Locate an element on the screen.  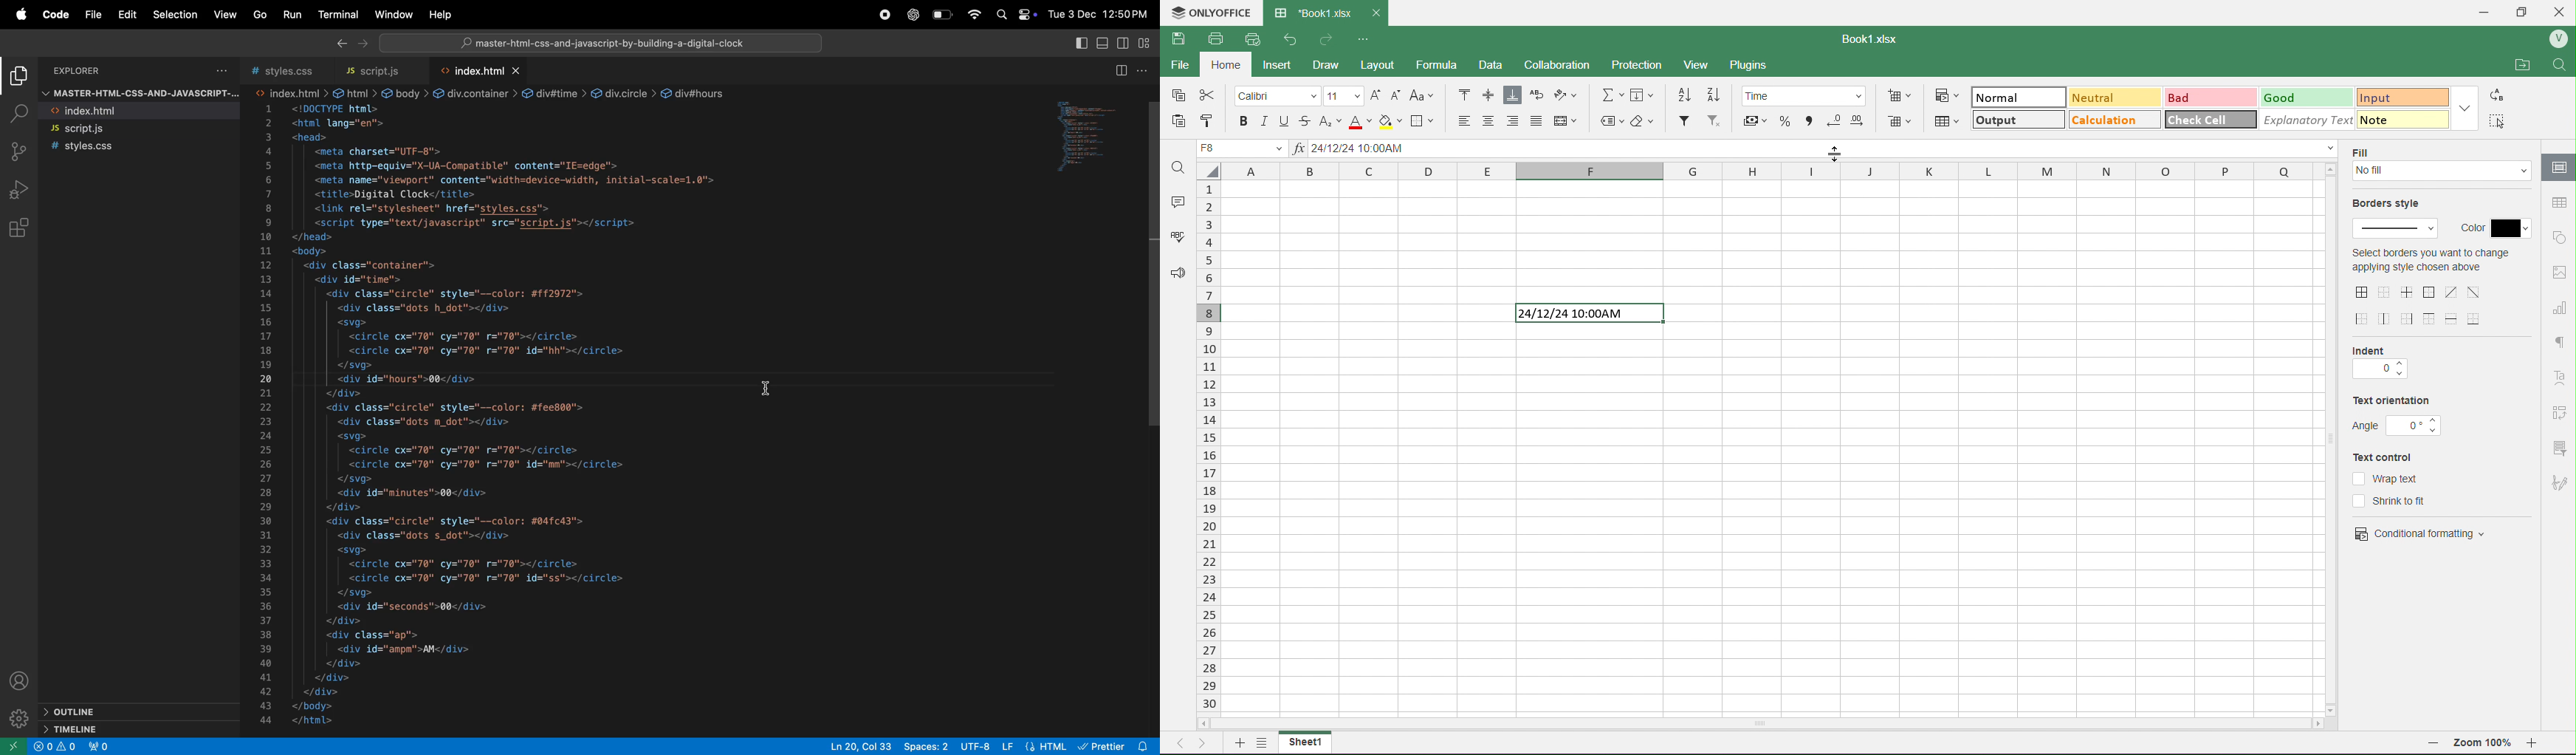
Percentage Style is located at coordinates (1782, 121).